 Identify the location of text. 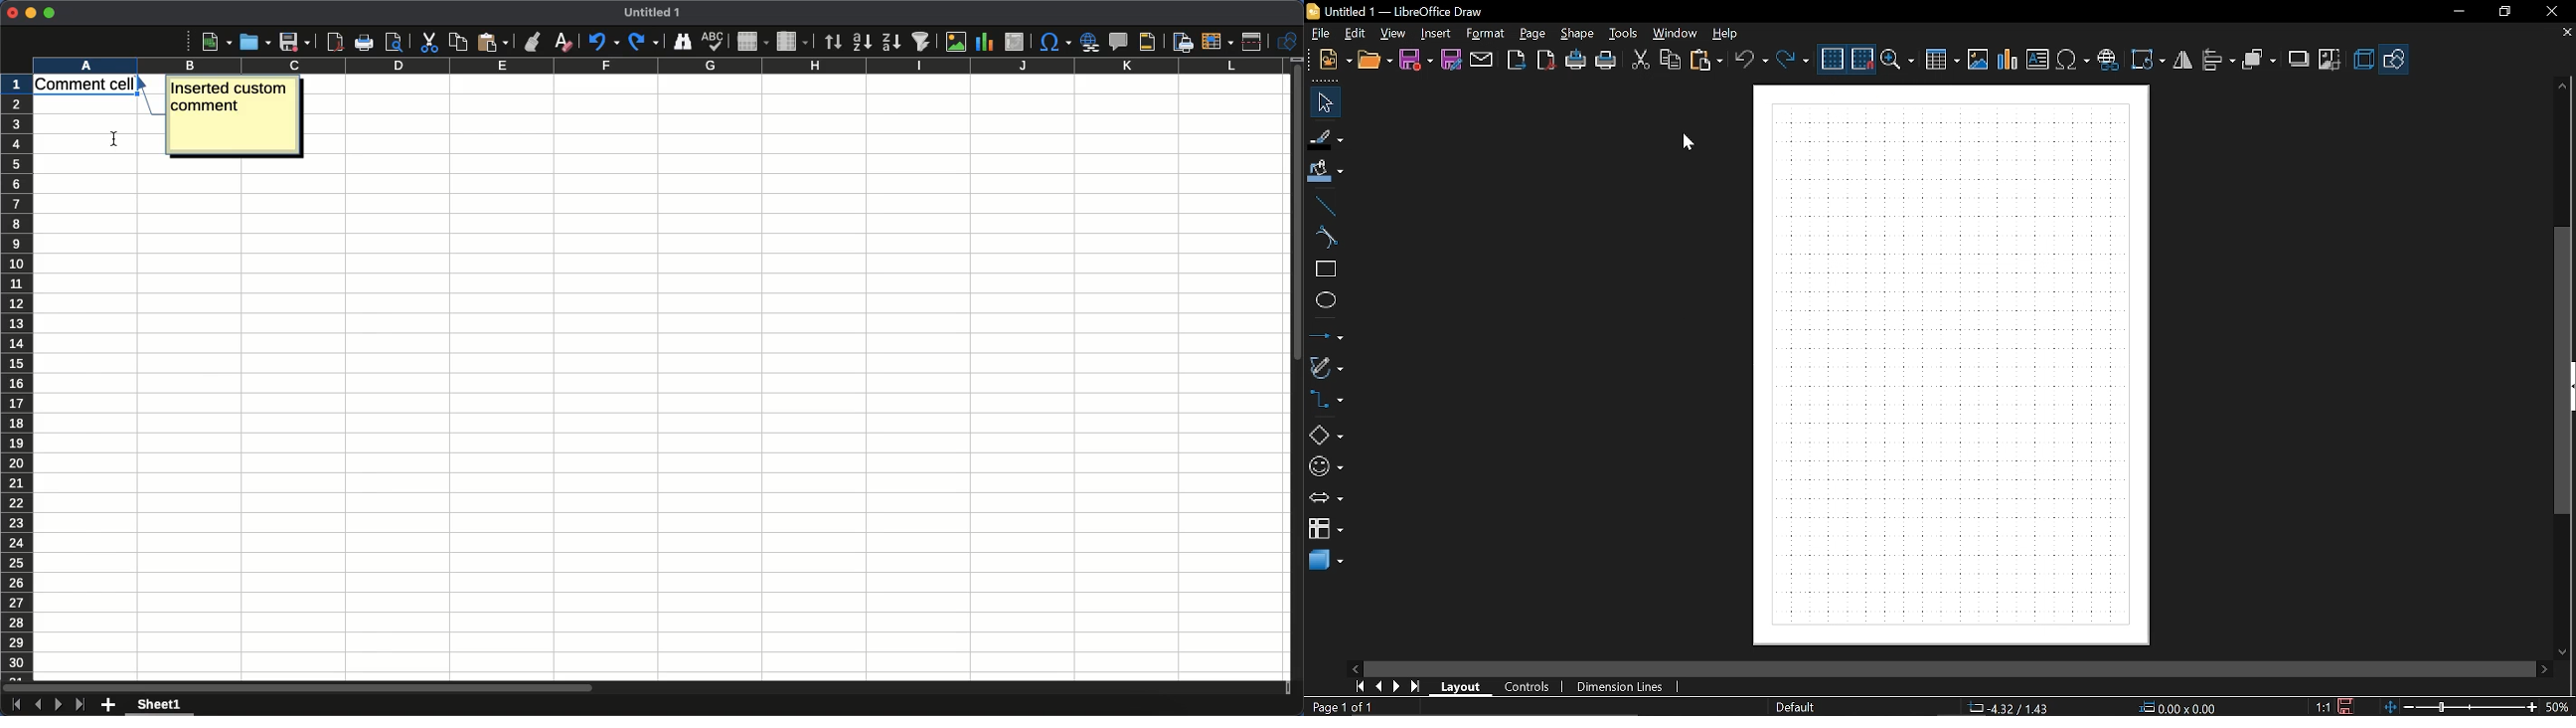
(2038, 60).